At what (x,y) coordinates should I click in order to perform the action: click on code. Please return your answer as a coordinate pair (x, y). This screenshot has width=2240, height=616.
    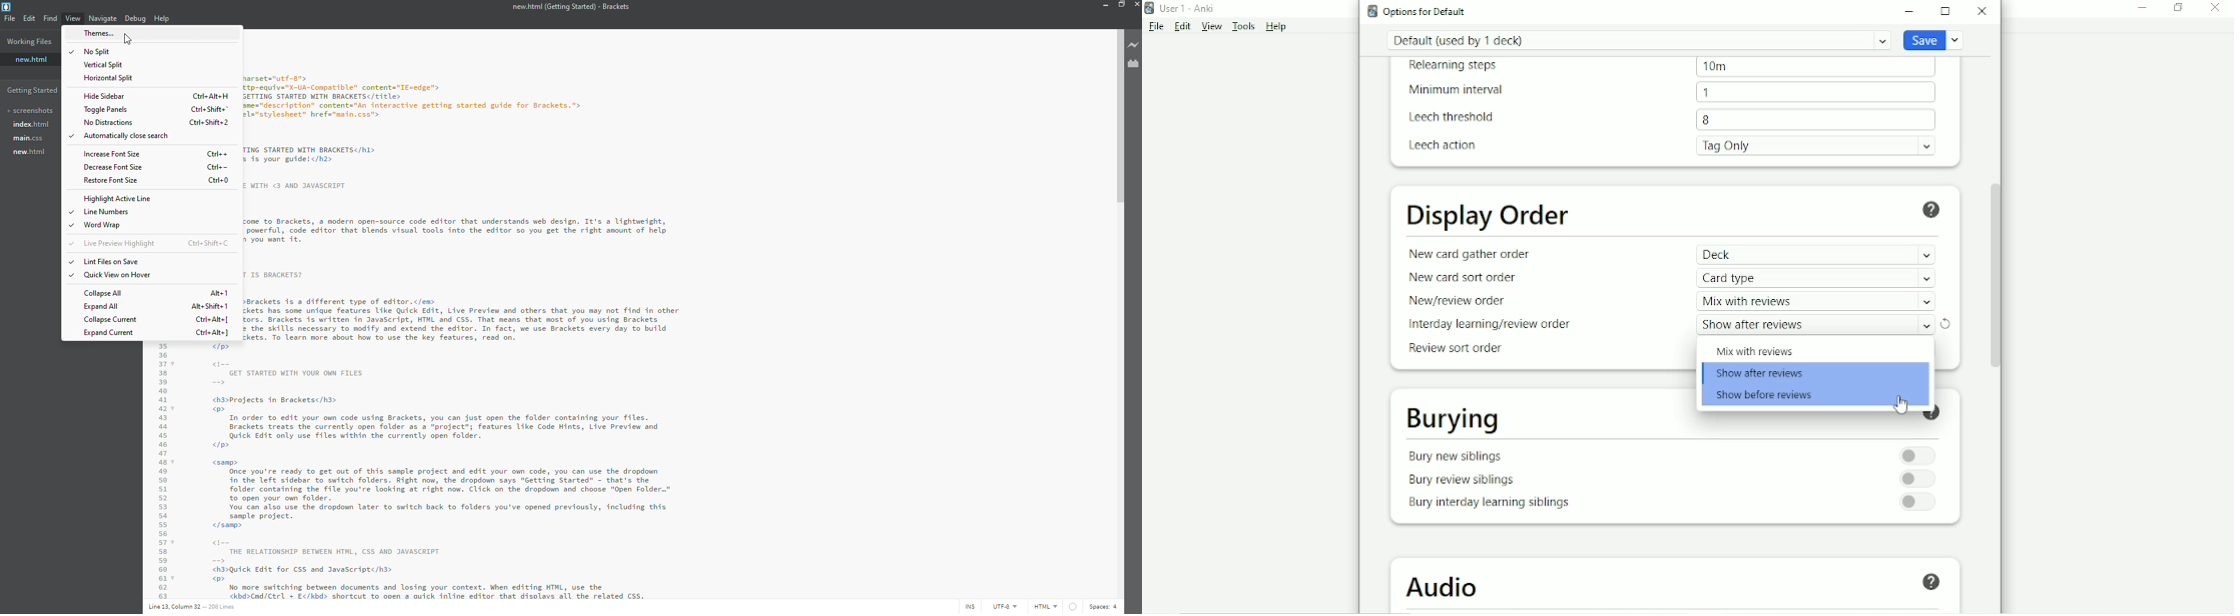
    Looking at the image, I should click on (599, 315).